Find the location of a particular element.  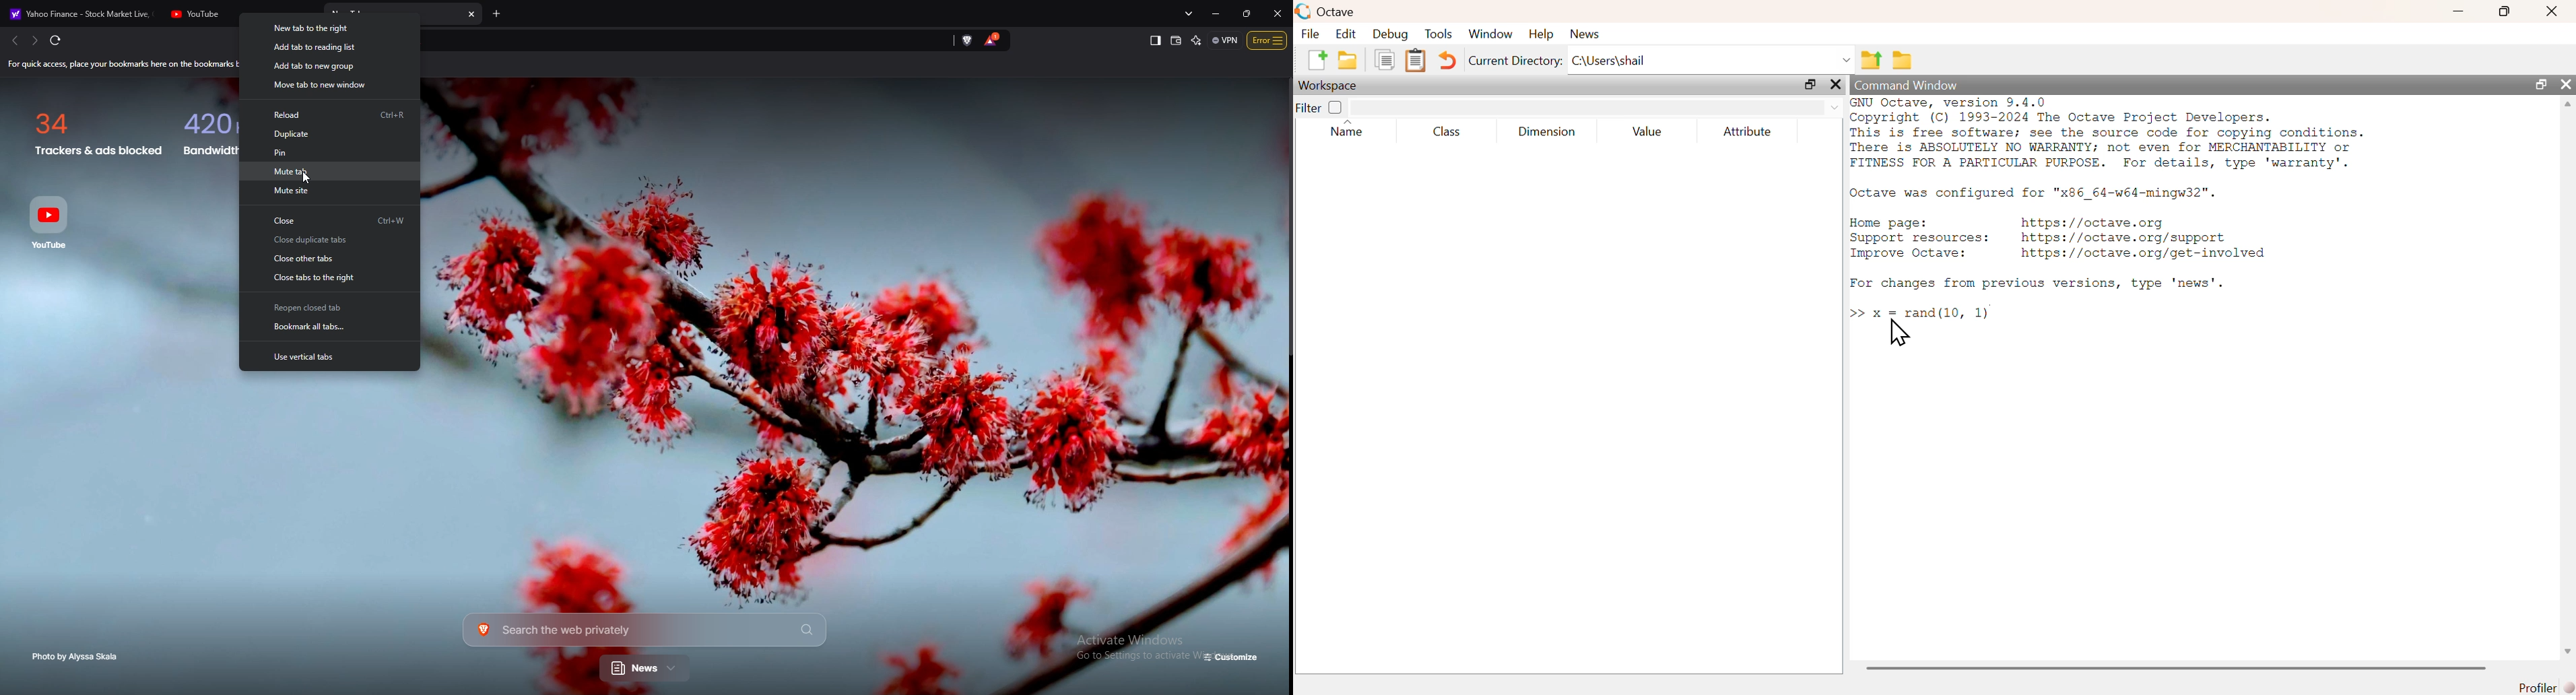

new script is located at coordinates (1316, 59).